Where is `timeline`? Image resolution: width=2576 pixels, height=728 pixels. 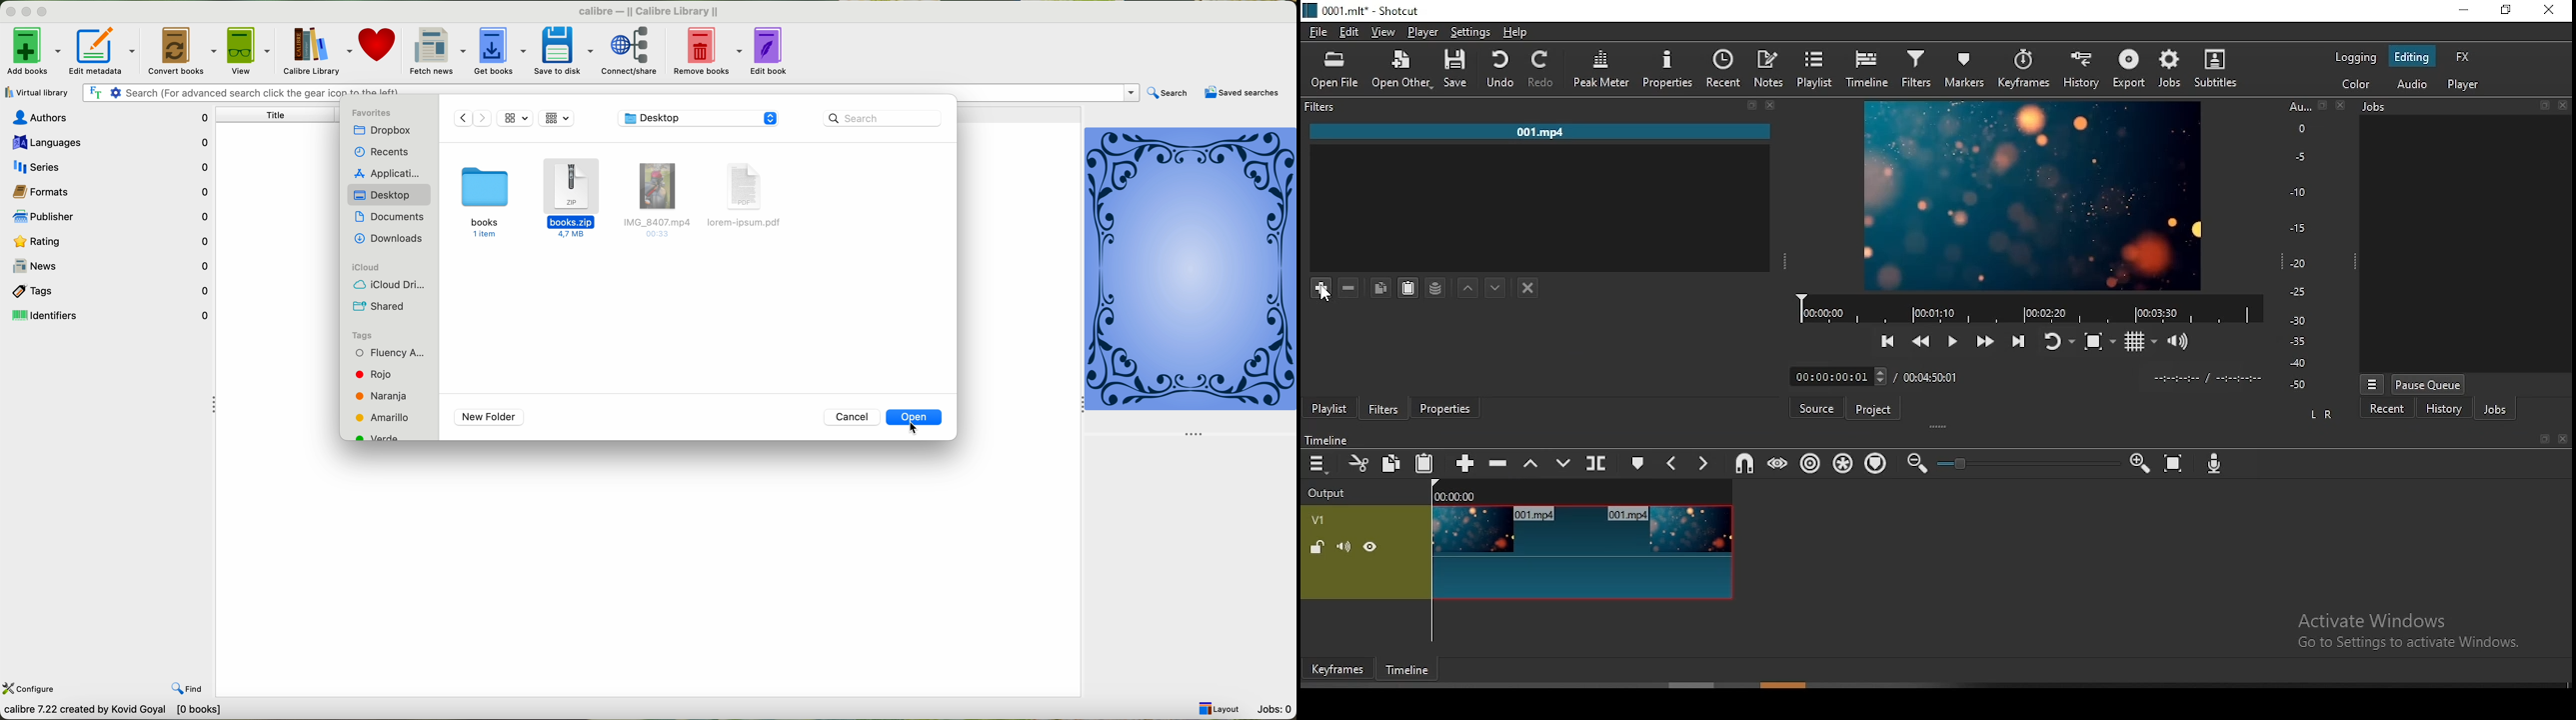 timeline is located at coordinates (1327, 437).